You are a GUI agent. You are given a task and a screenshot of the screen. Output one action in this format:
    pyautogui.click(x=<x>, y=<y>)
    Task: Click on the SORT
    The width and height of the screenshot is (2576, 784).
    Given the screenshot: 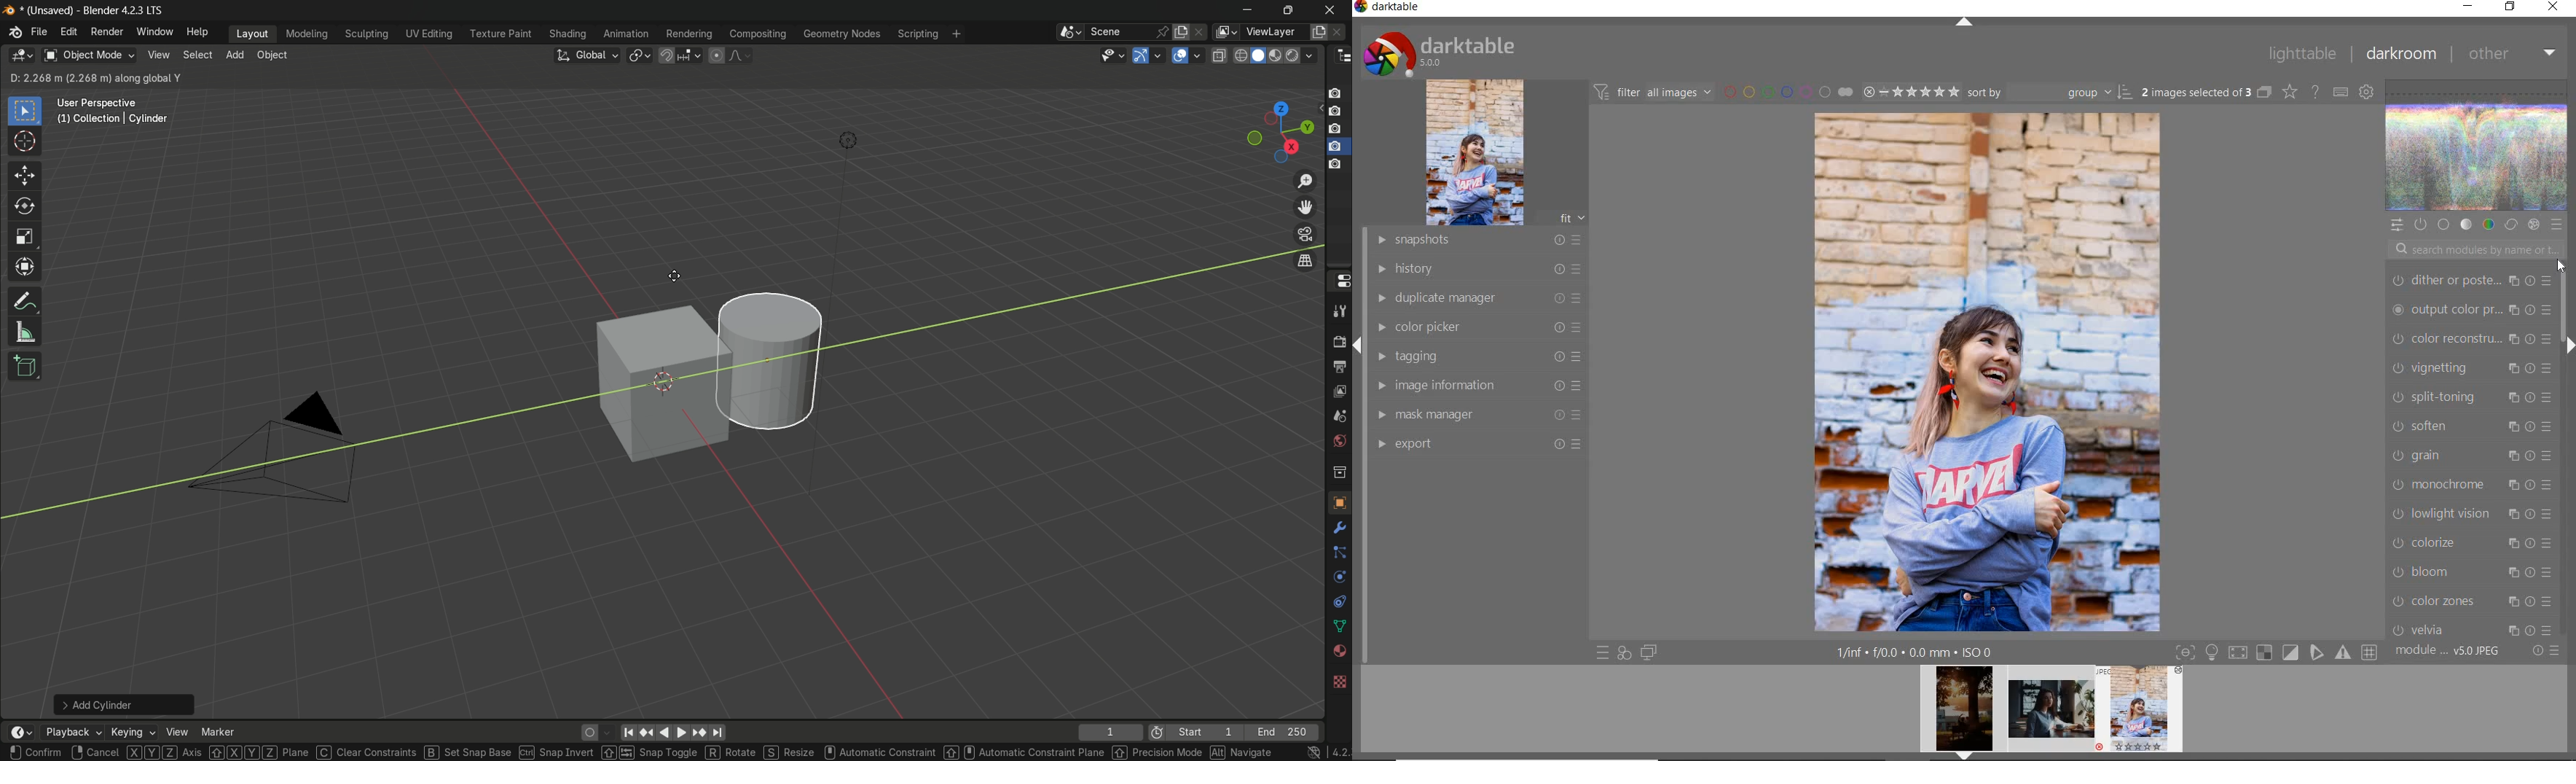 What is the action you would take?
    pyautogui.click(x=2050, y=91)
    